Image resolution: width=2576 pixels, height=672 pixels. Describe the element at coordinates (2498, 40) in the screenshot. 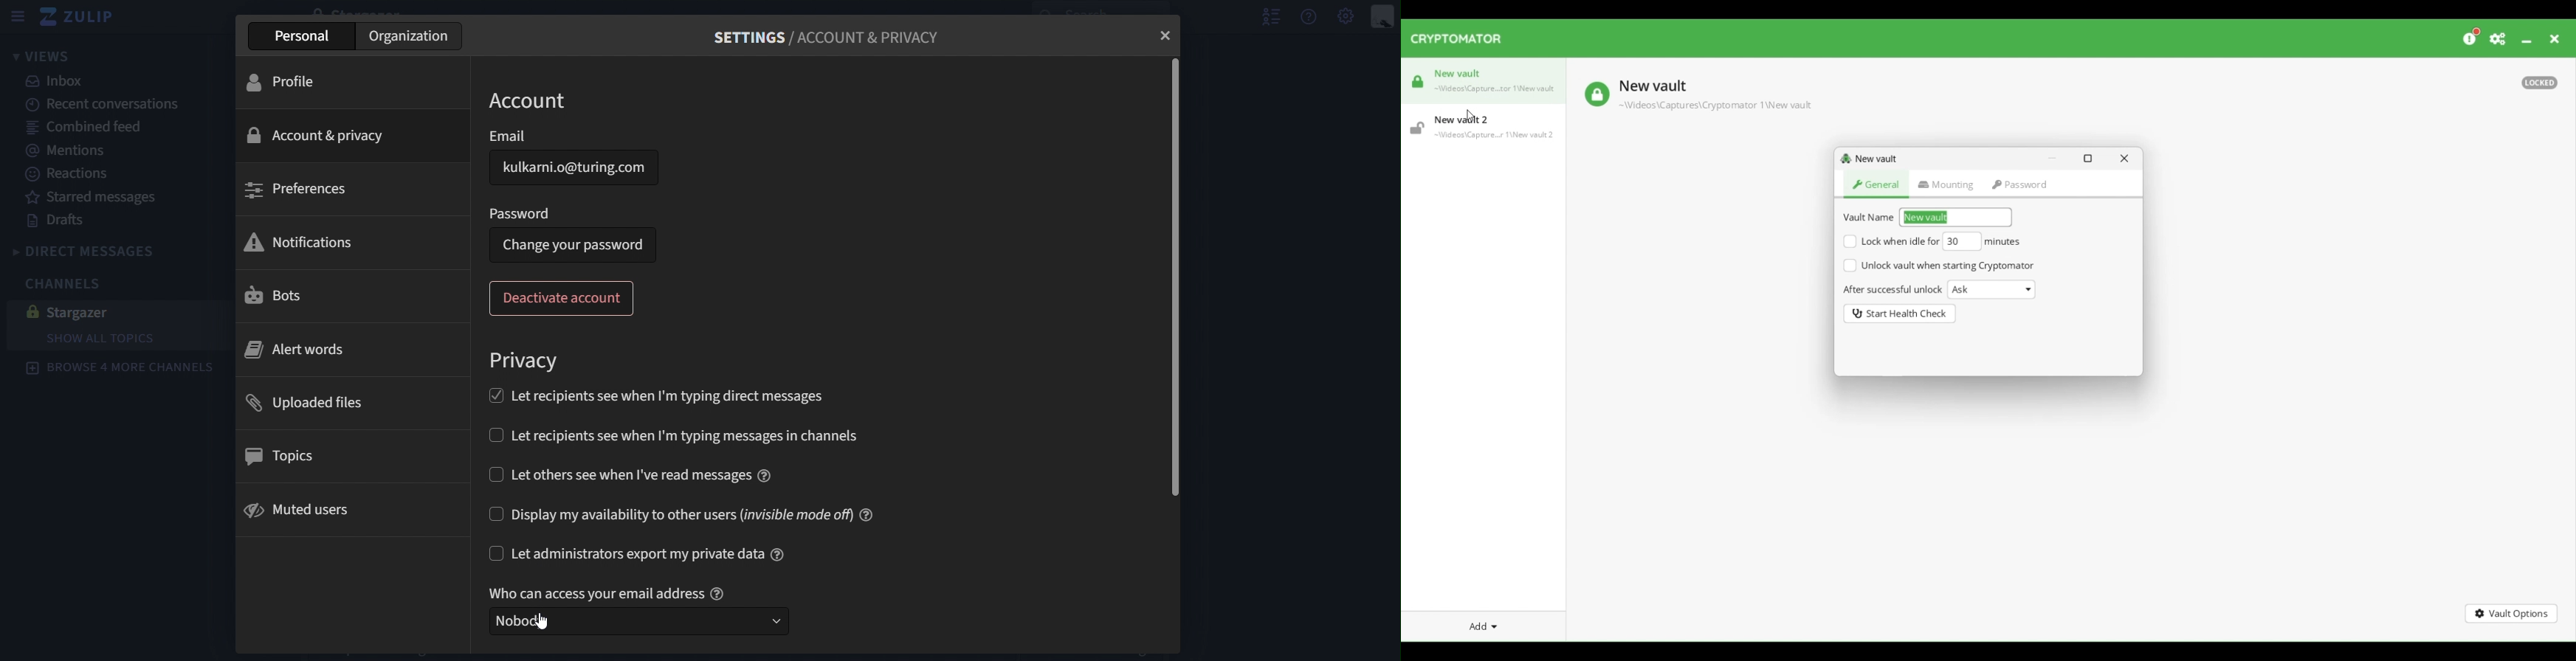

I see `Preferences` at that location.